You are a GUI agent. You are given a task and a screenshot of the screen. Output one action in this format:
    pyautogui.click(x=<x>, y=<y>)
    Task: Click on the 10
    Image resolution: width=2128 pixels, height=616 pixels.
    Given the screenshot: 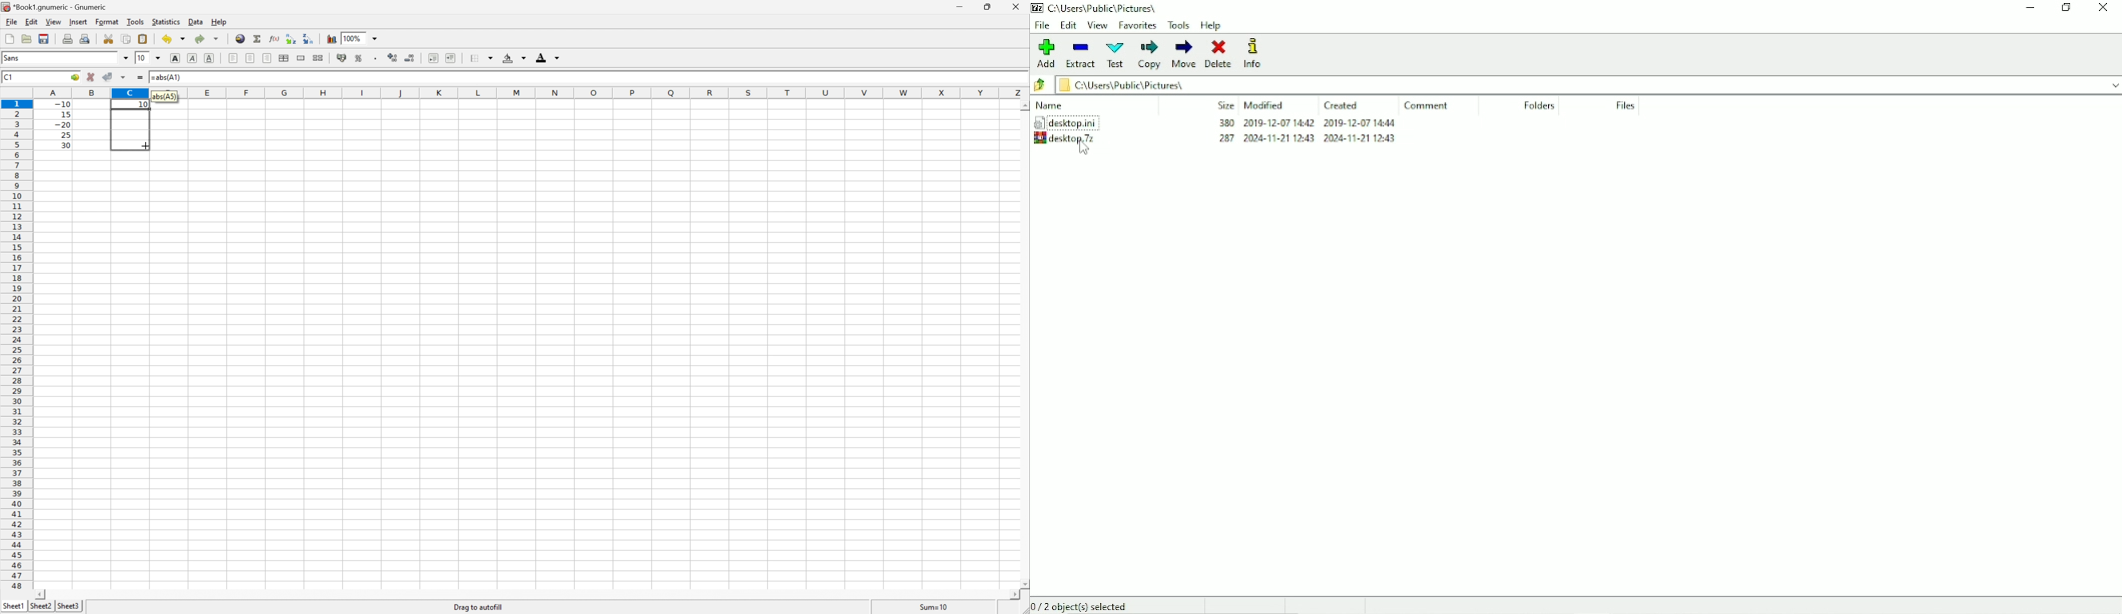 What is the action you would take?
    pyautogui.click(x=143, y=105)
    